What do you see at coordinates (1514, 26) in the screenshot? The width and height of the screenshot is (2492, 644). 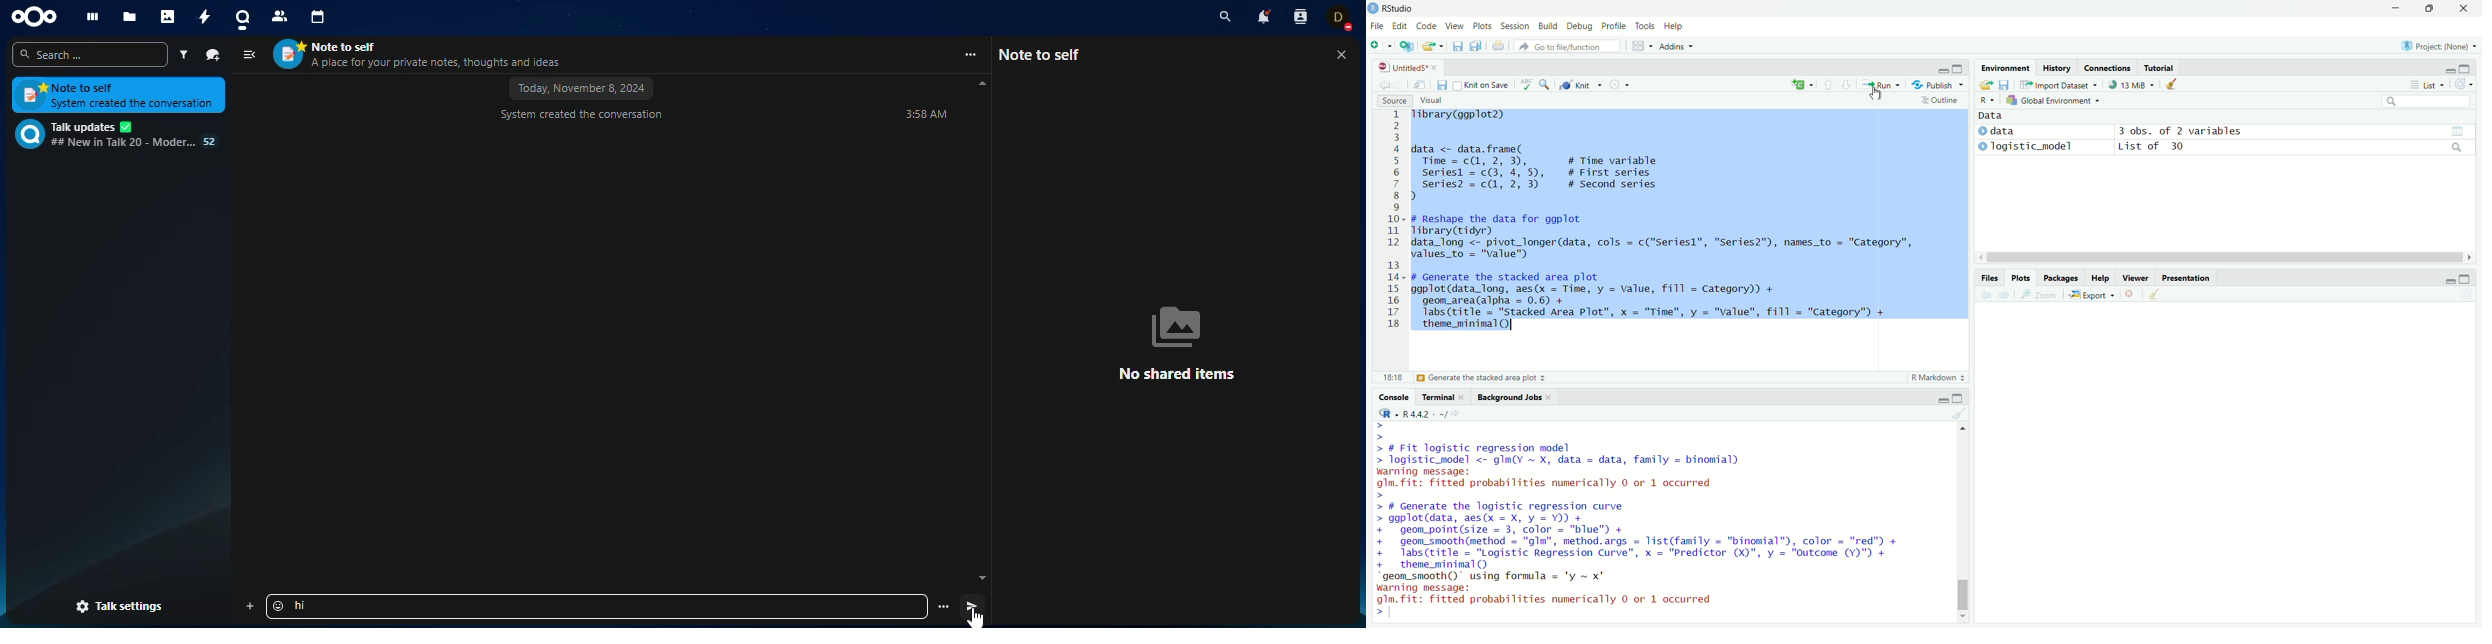 I see `Session` at bounding box center [1514, 26].